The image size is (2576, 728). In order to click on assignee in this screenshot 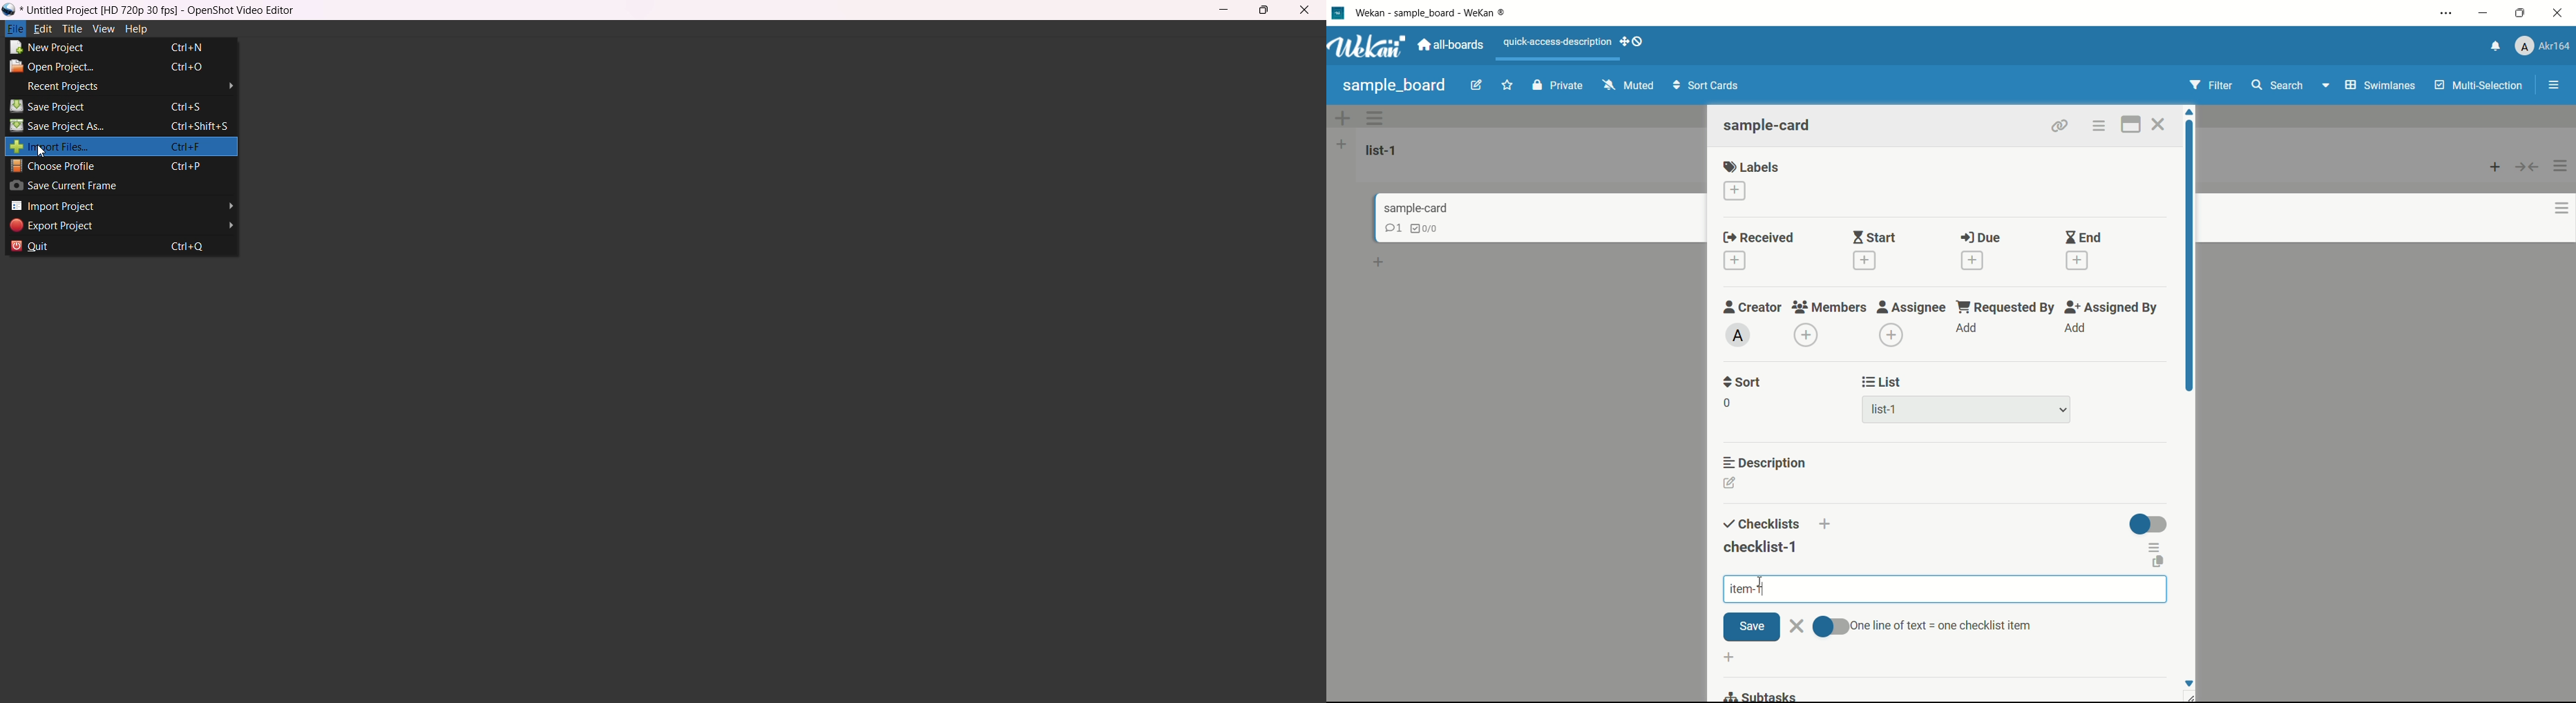, I will do `click(1912, 309)`.